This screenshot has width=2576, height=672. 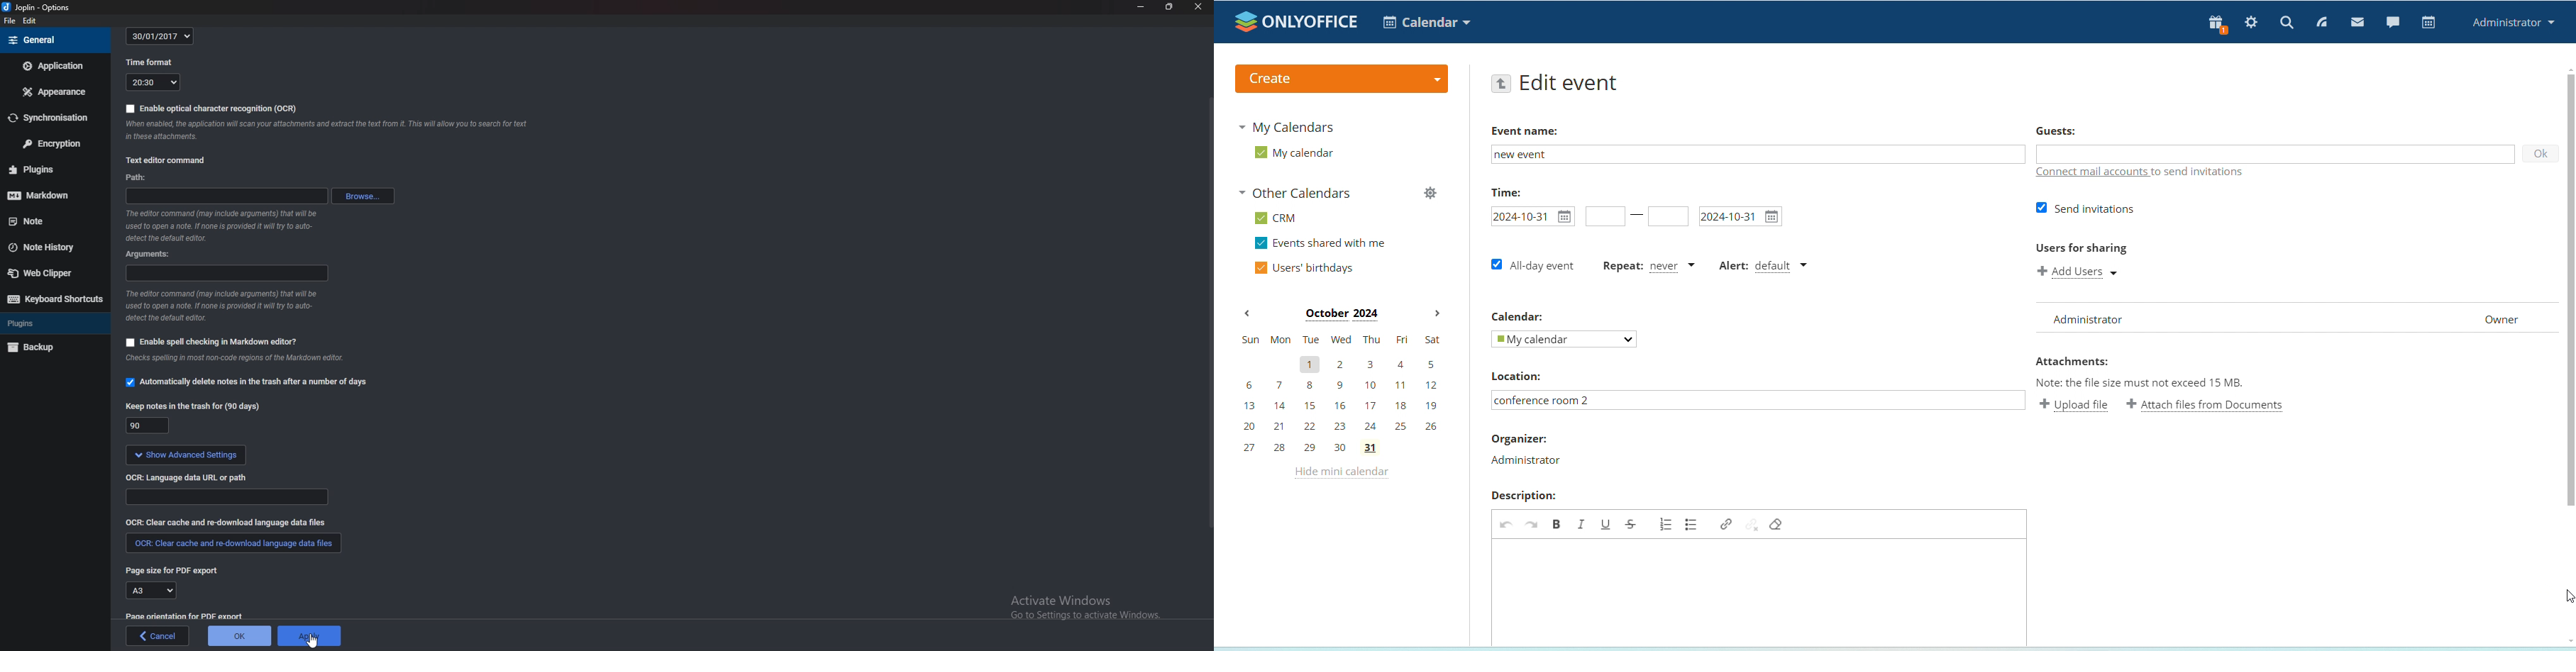 What do you see at coordinates (241, 361) in the screenshot?
I see `Info on spell checking` at bounding box center [241, 361].